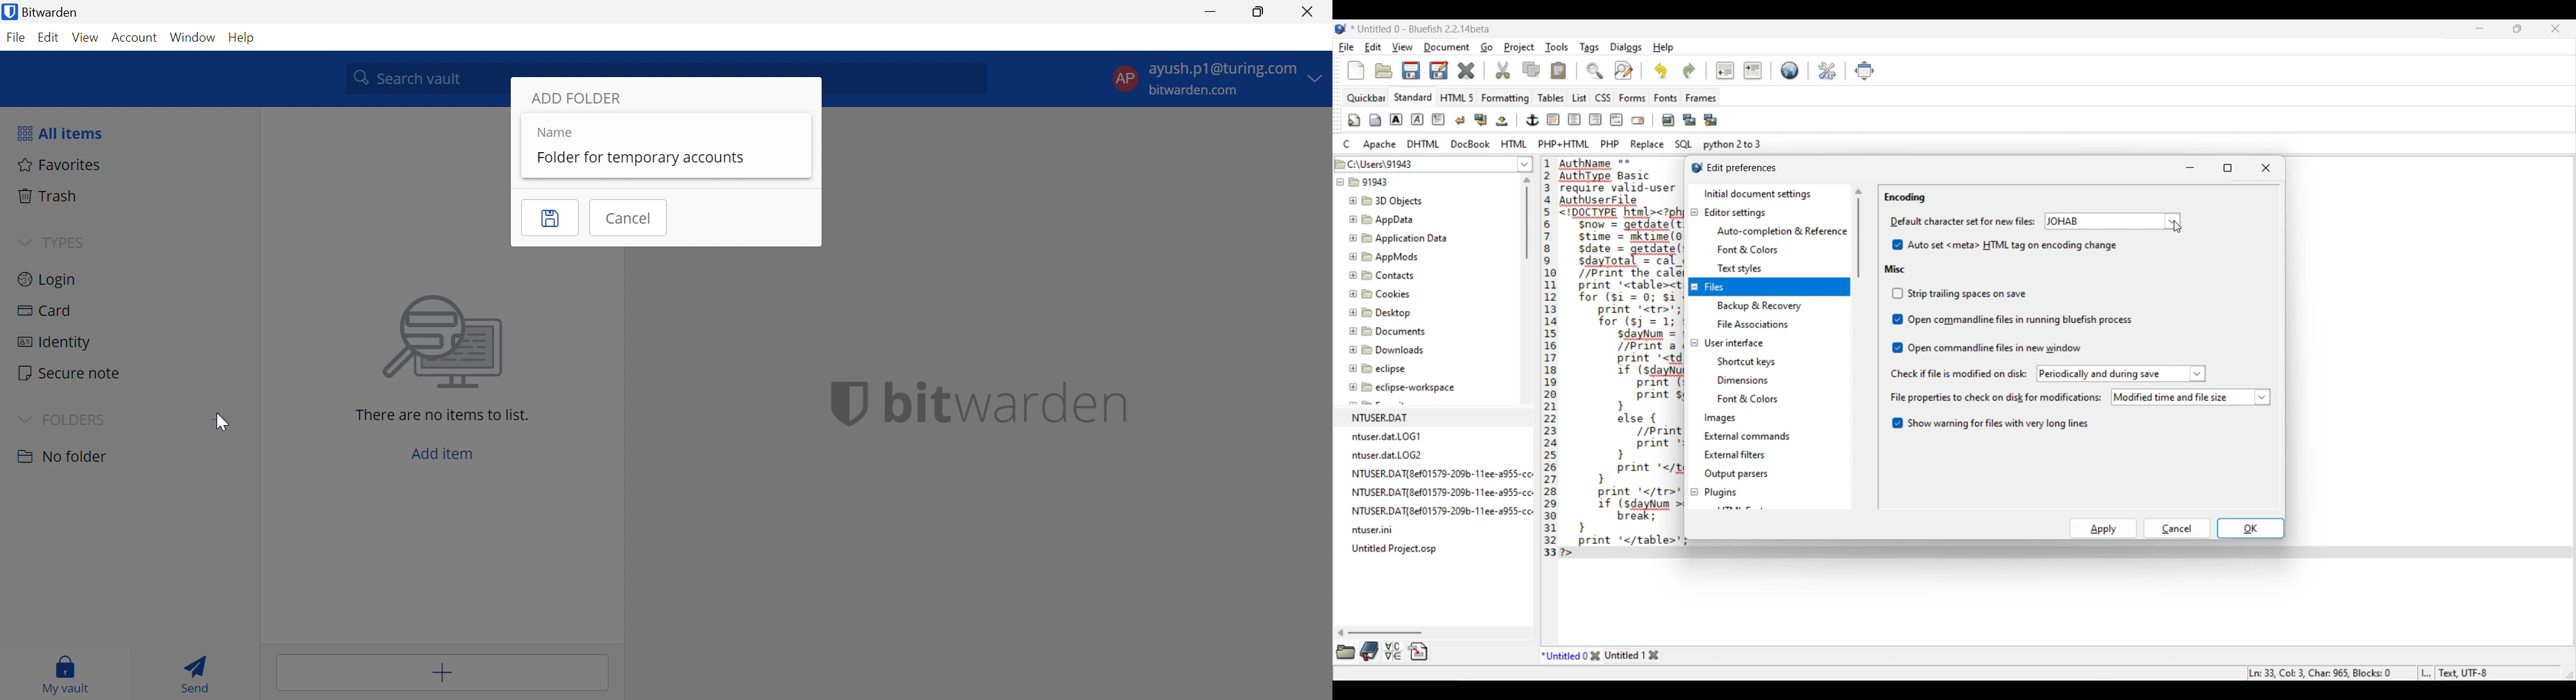 The width and height of the screenshot is (2576, 700). What do you see at coordinates (2555, 29) in the screenshot?
I see `Close interface` at bounding box center [2555, 29].